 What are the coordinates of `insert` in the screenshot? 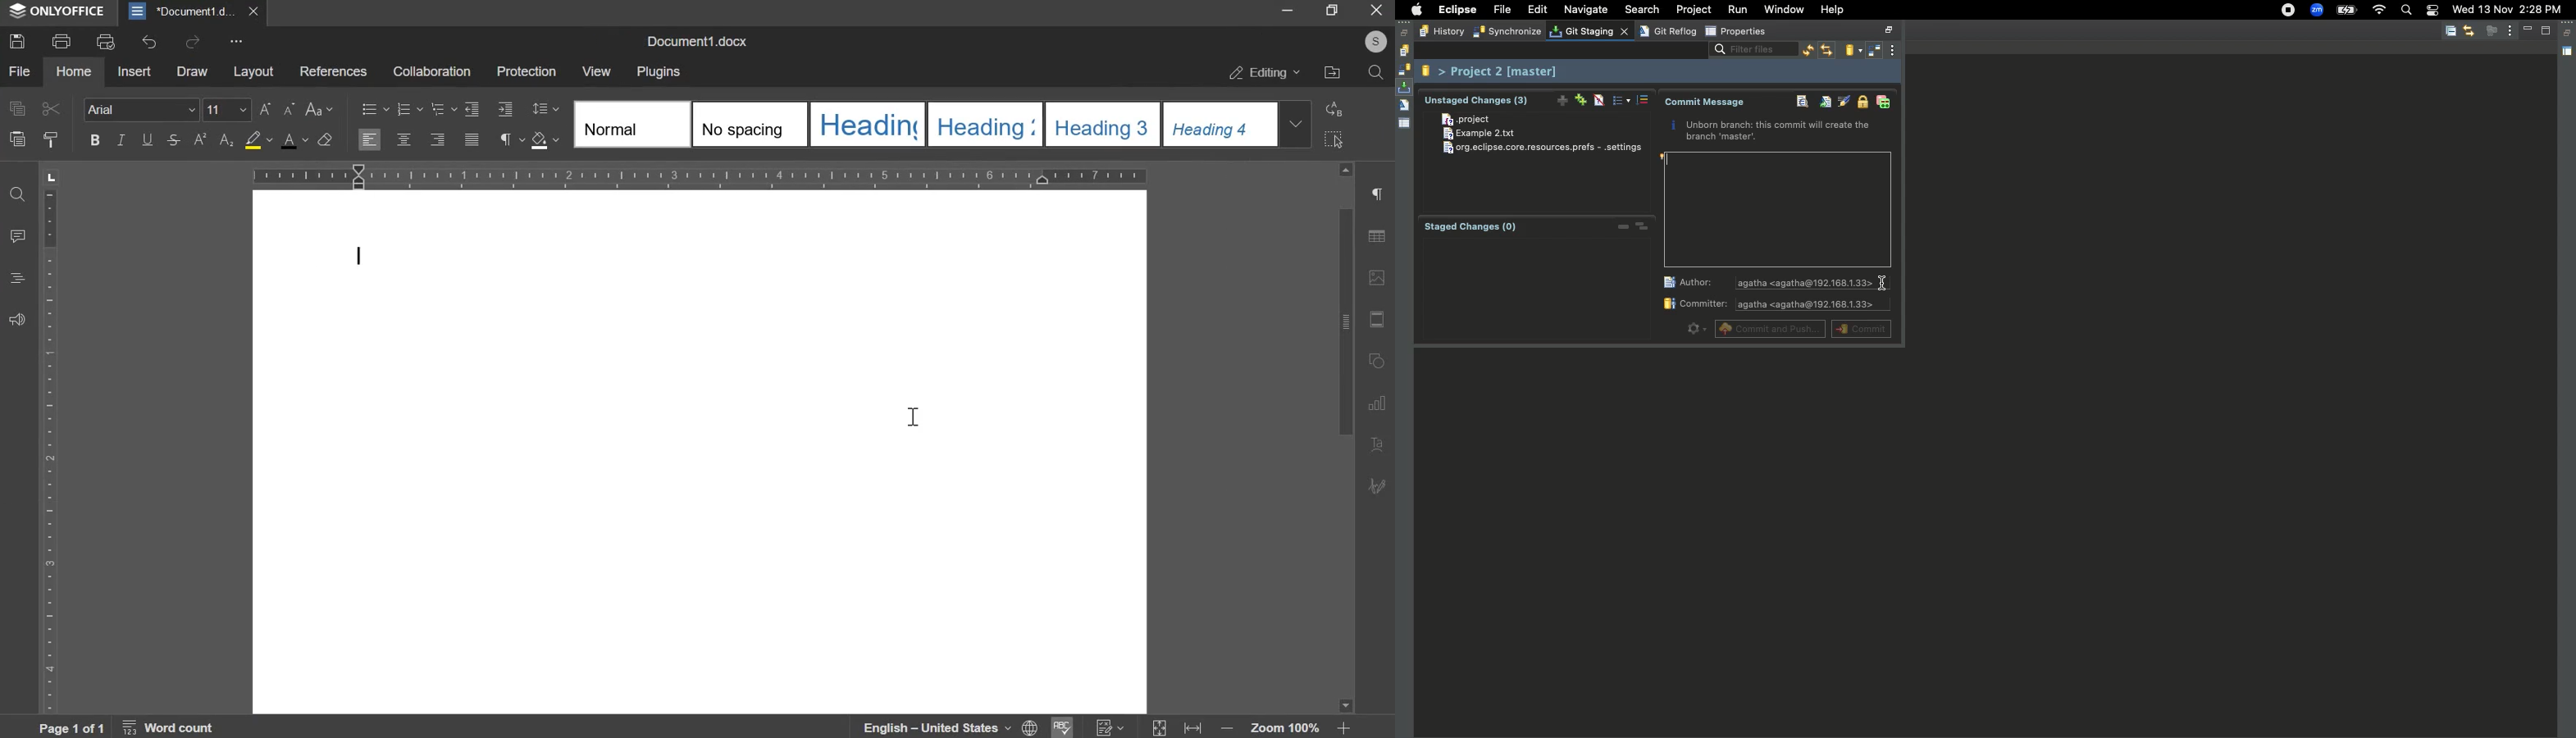 It's located at (134, 72).